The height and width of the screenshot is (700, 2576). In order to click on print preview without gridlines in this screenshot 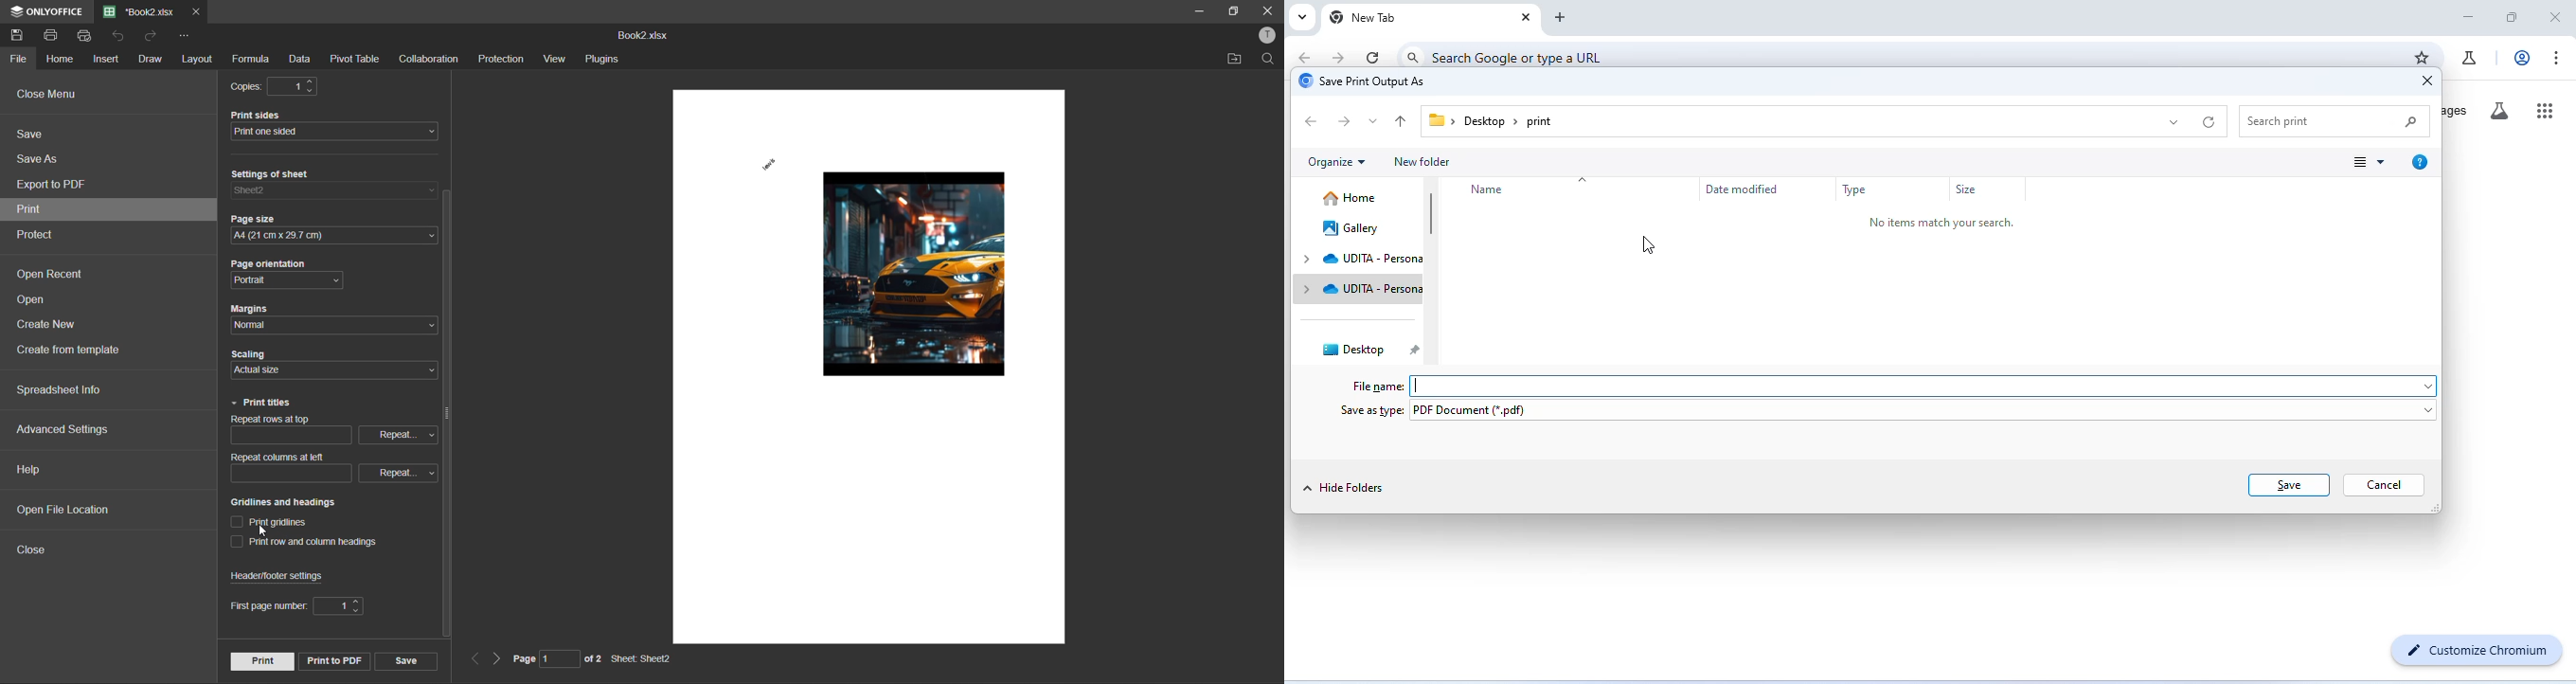, I will do `click(889, 287)`.